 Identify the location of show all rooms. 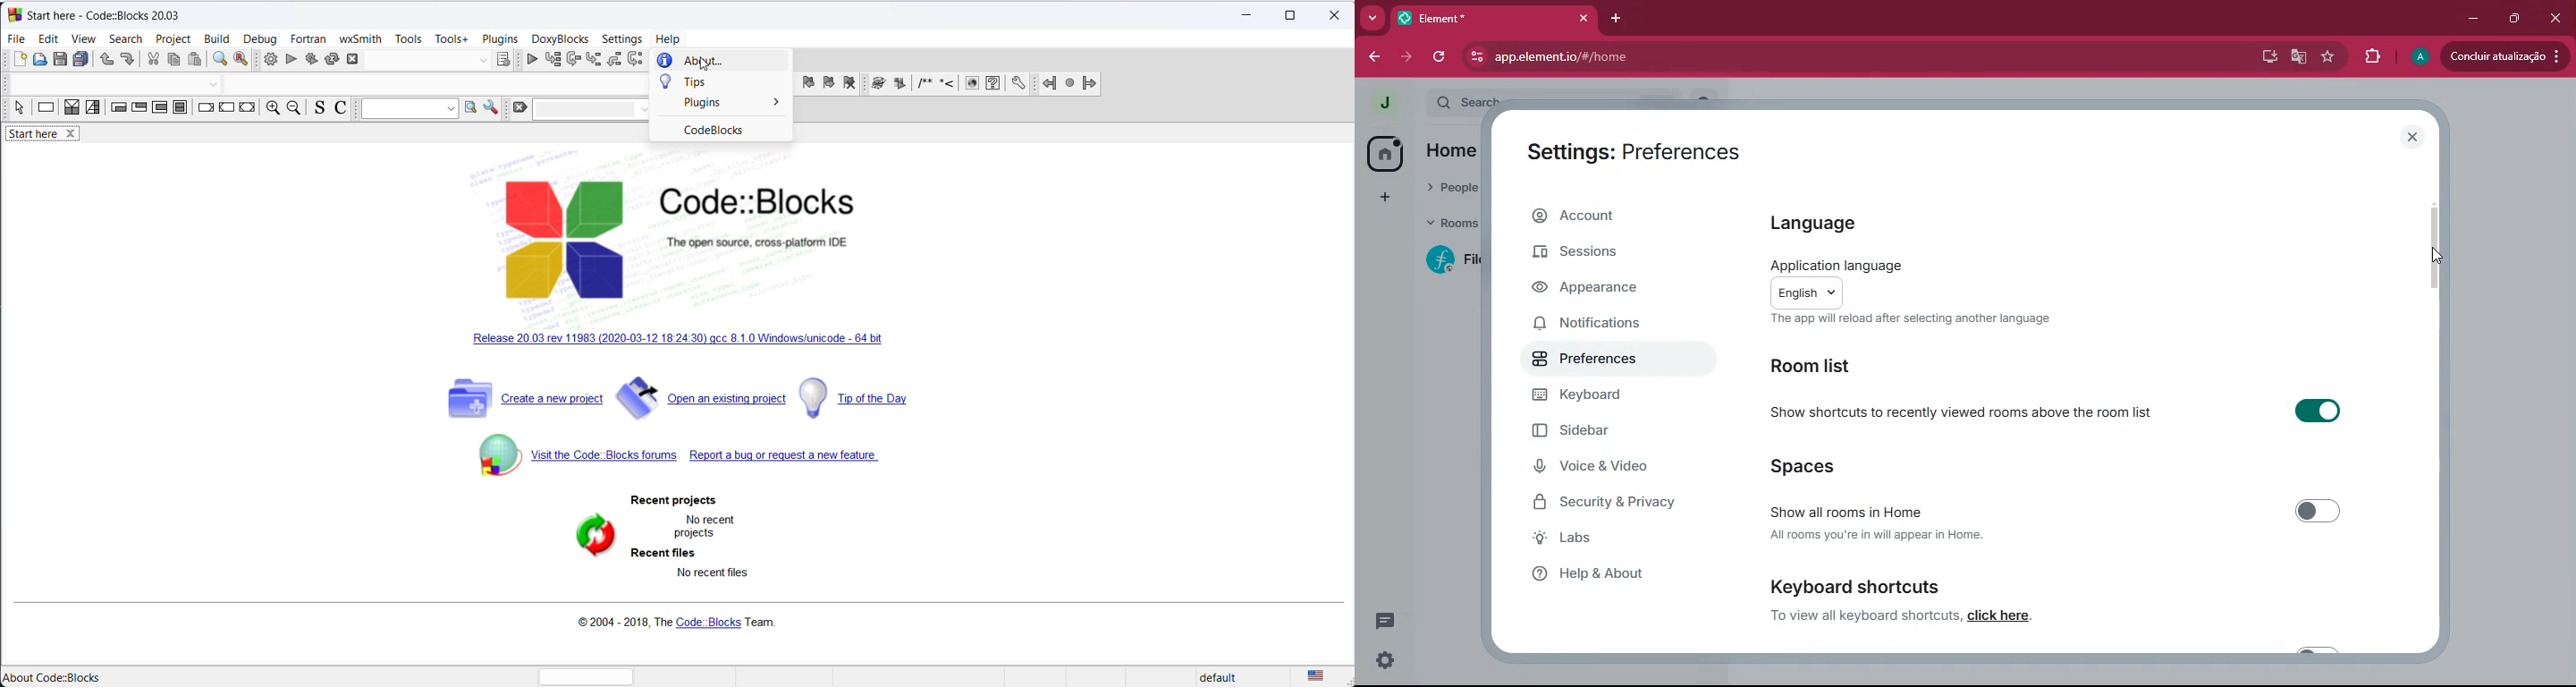
(2066, 511).